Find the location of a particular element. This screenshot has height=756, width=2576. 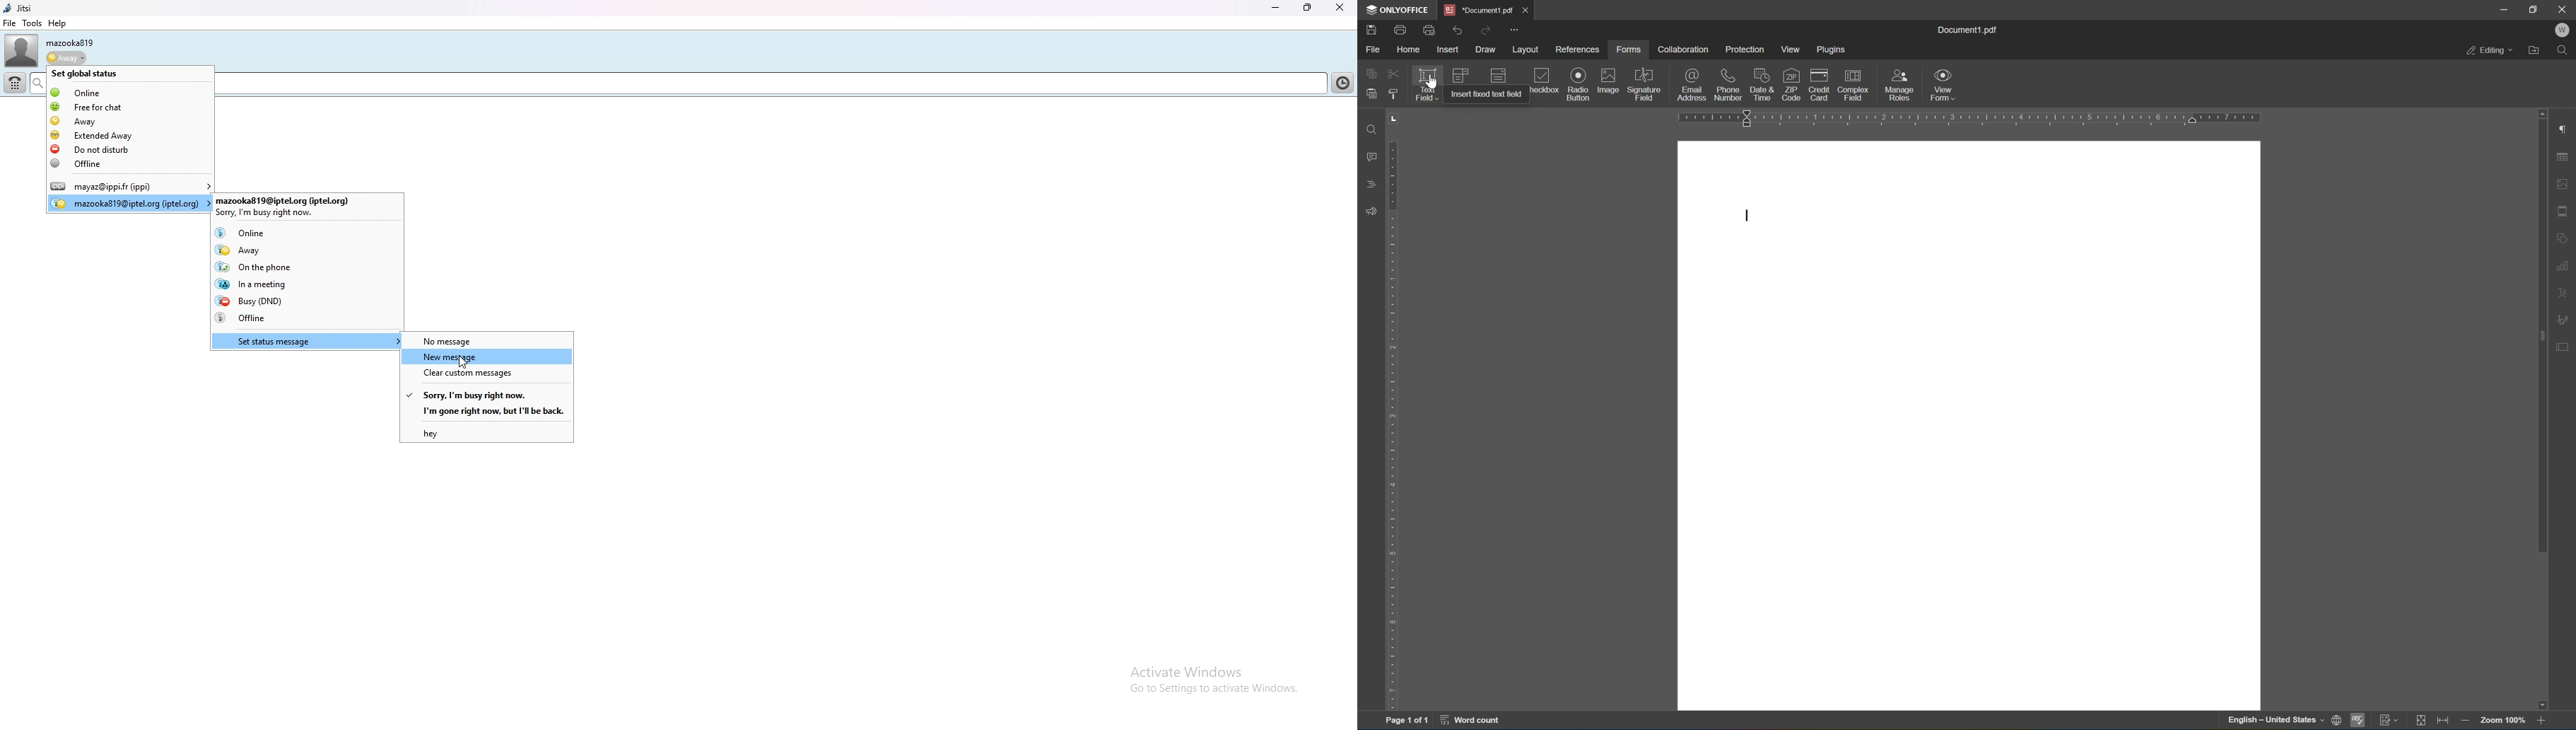

table settings is located at coordinates (2564, 159).